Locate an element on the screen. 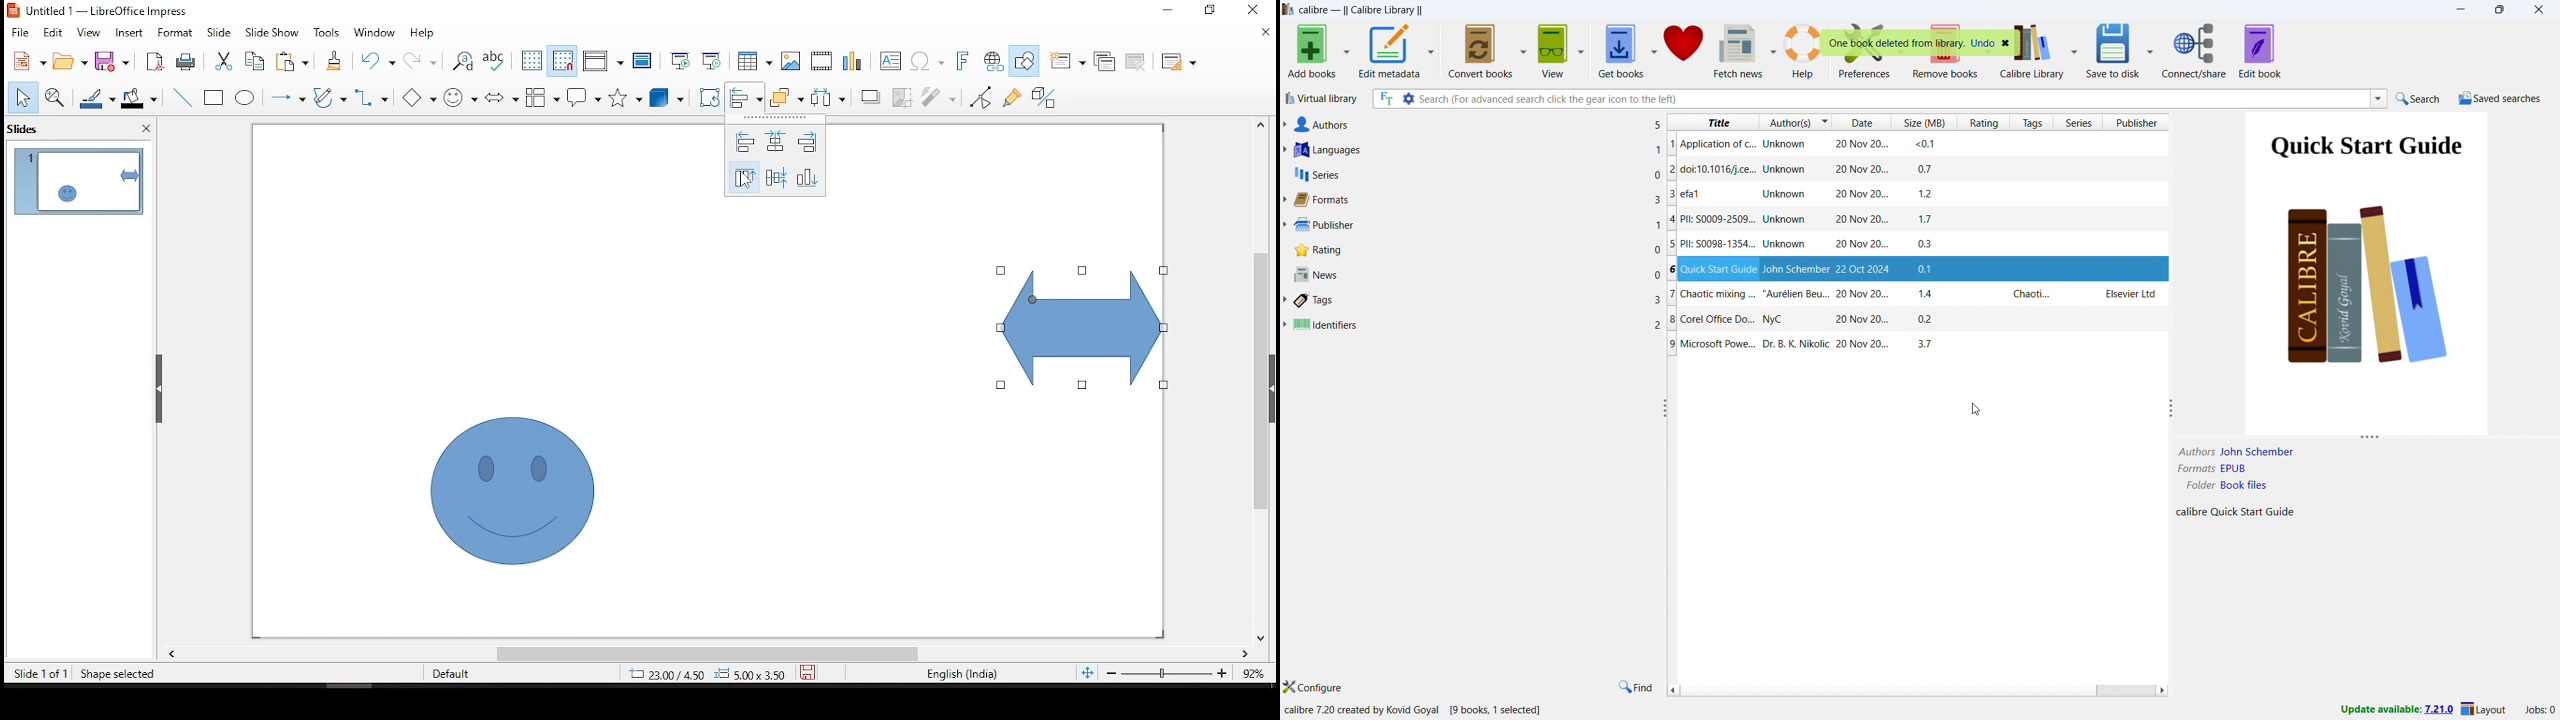  show gluepoint functions is located at coordinates (1011, 96).